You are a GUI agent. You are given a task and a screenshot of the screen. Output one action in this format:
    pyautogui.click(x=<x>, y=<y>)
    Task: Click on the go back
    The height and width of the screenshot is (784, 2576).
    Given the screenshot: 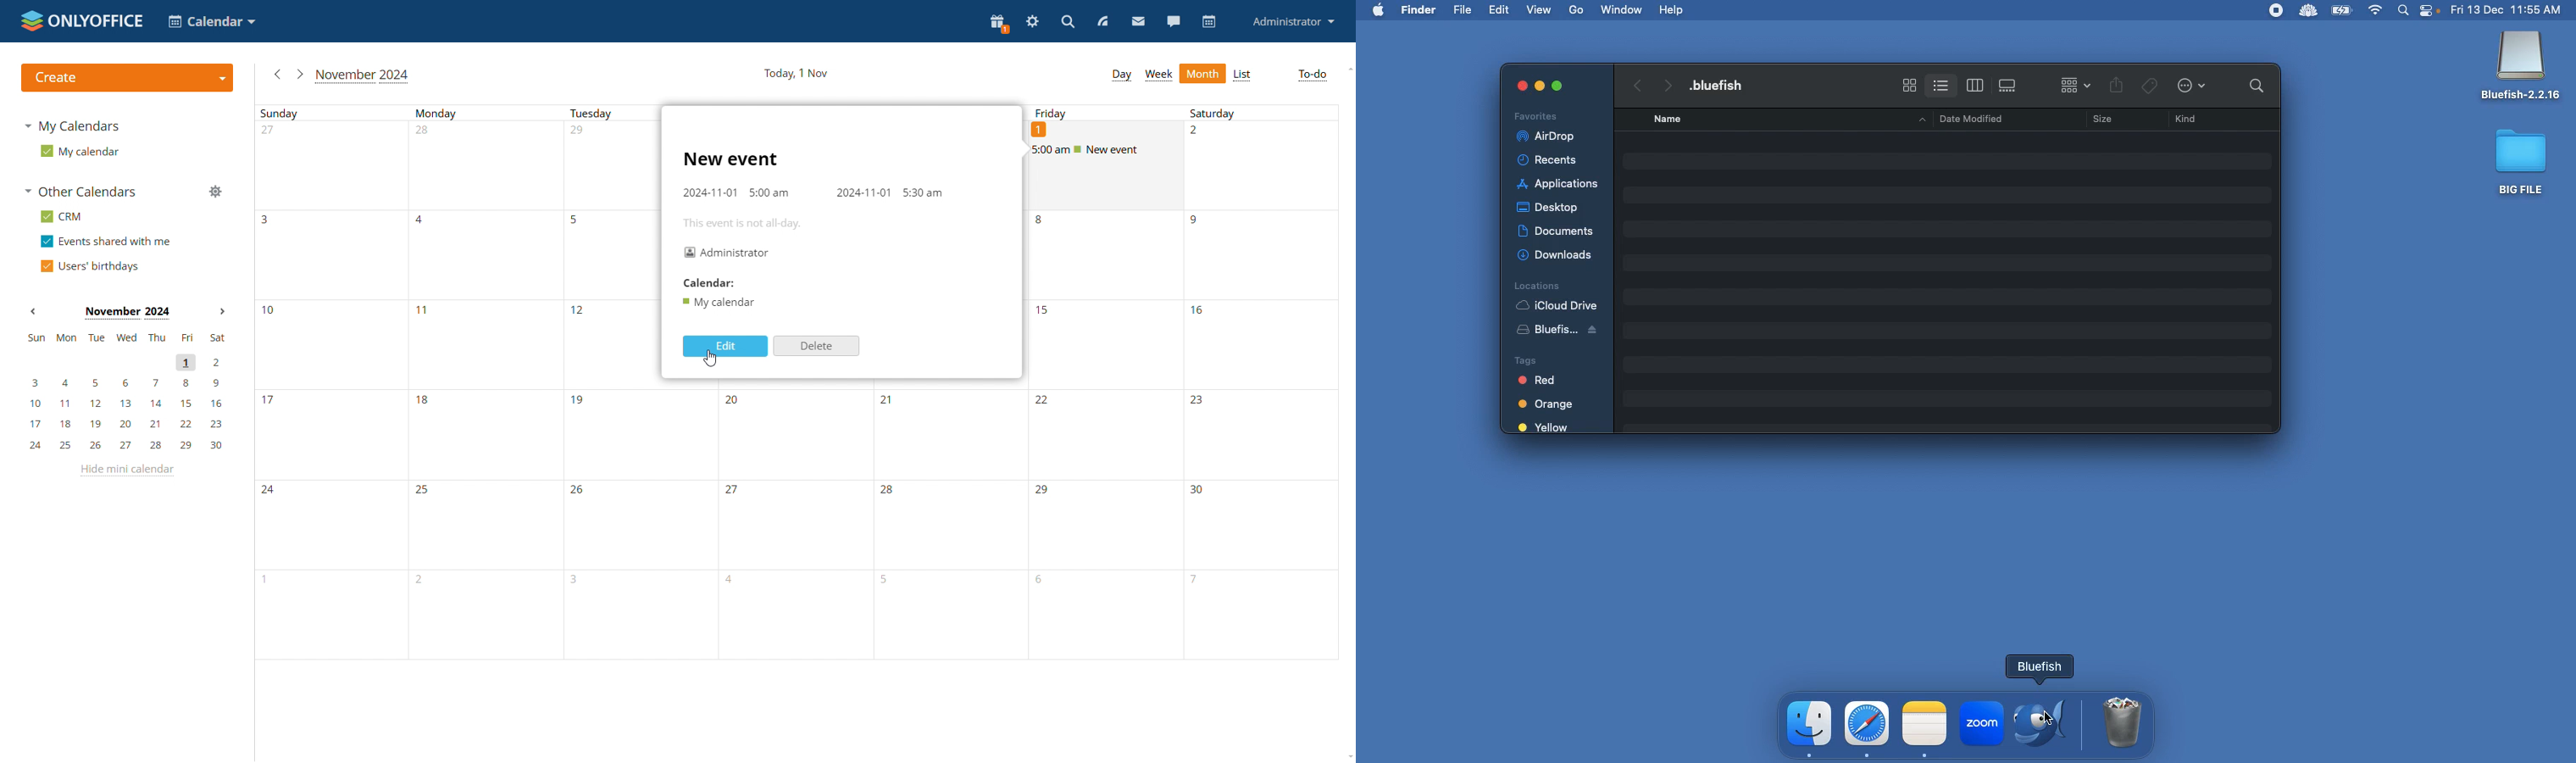 What is the action you would take?
    pyautogui.click(x=1635, y=83)
    